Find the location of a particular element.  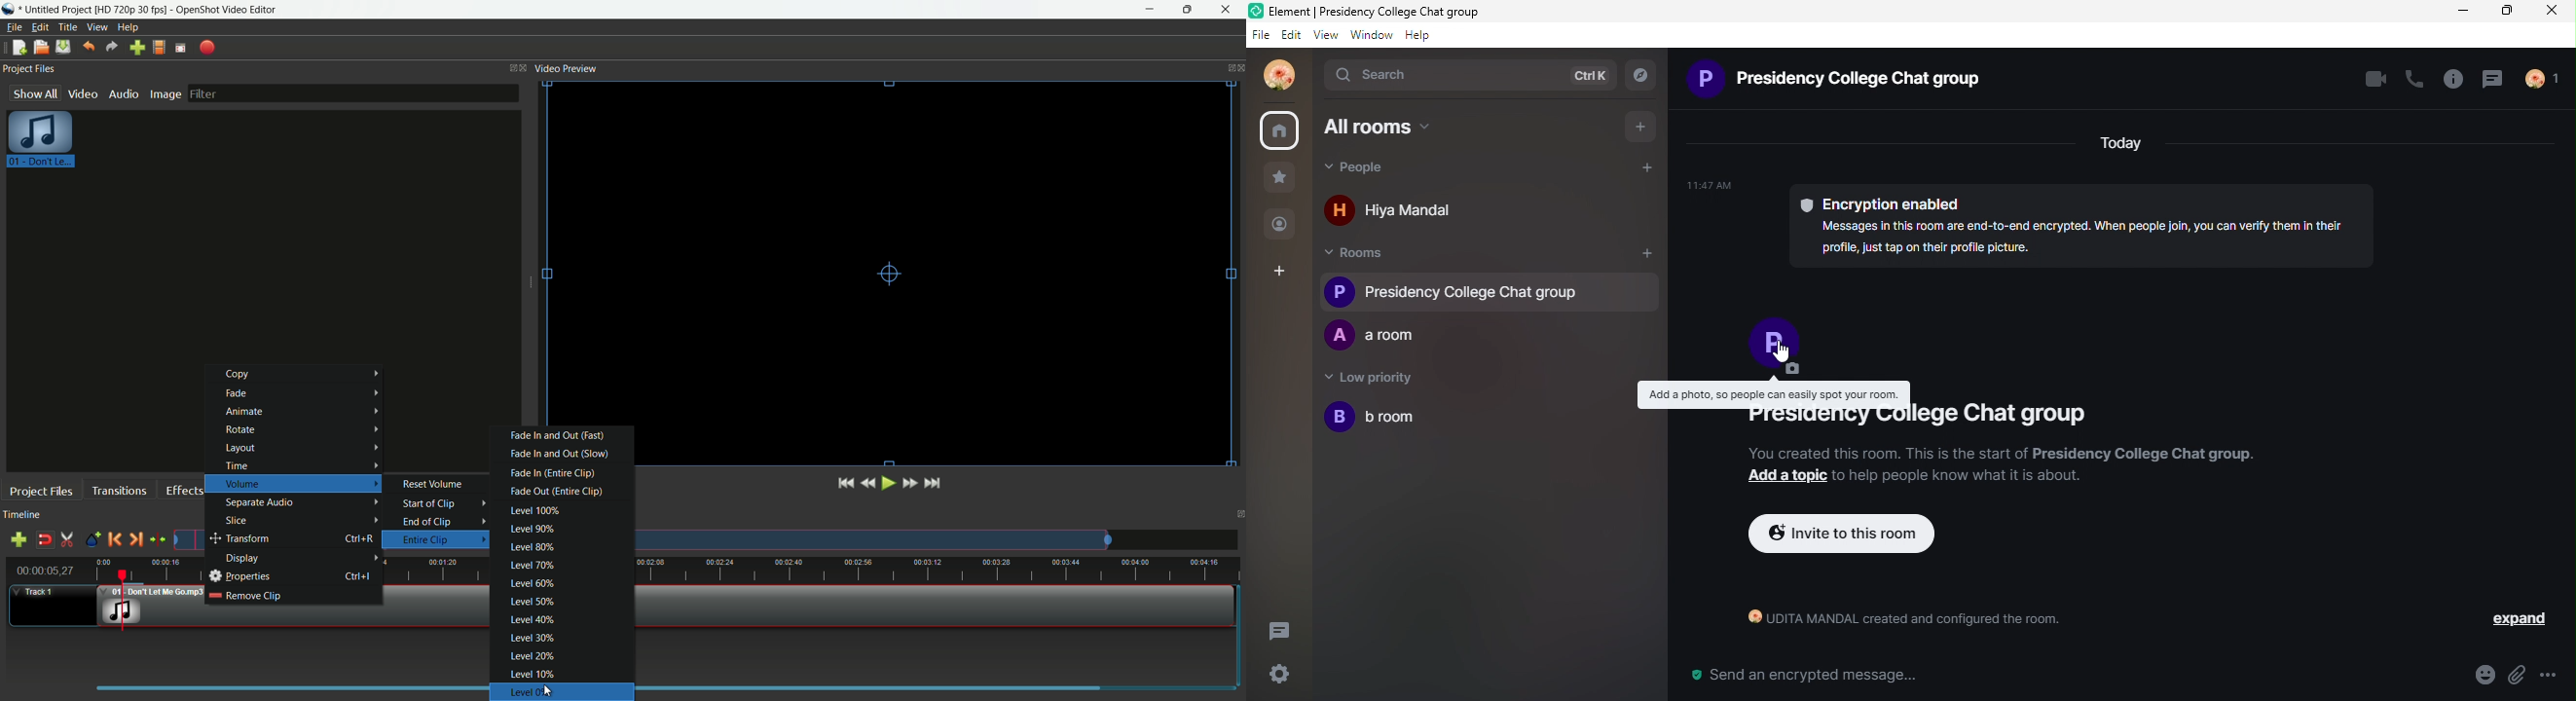

properties is located at coordinates (239, 576).